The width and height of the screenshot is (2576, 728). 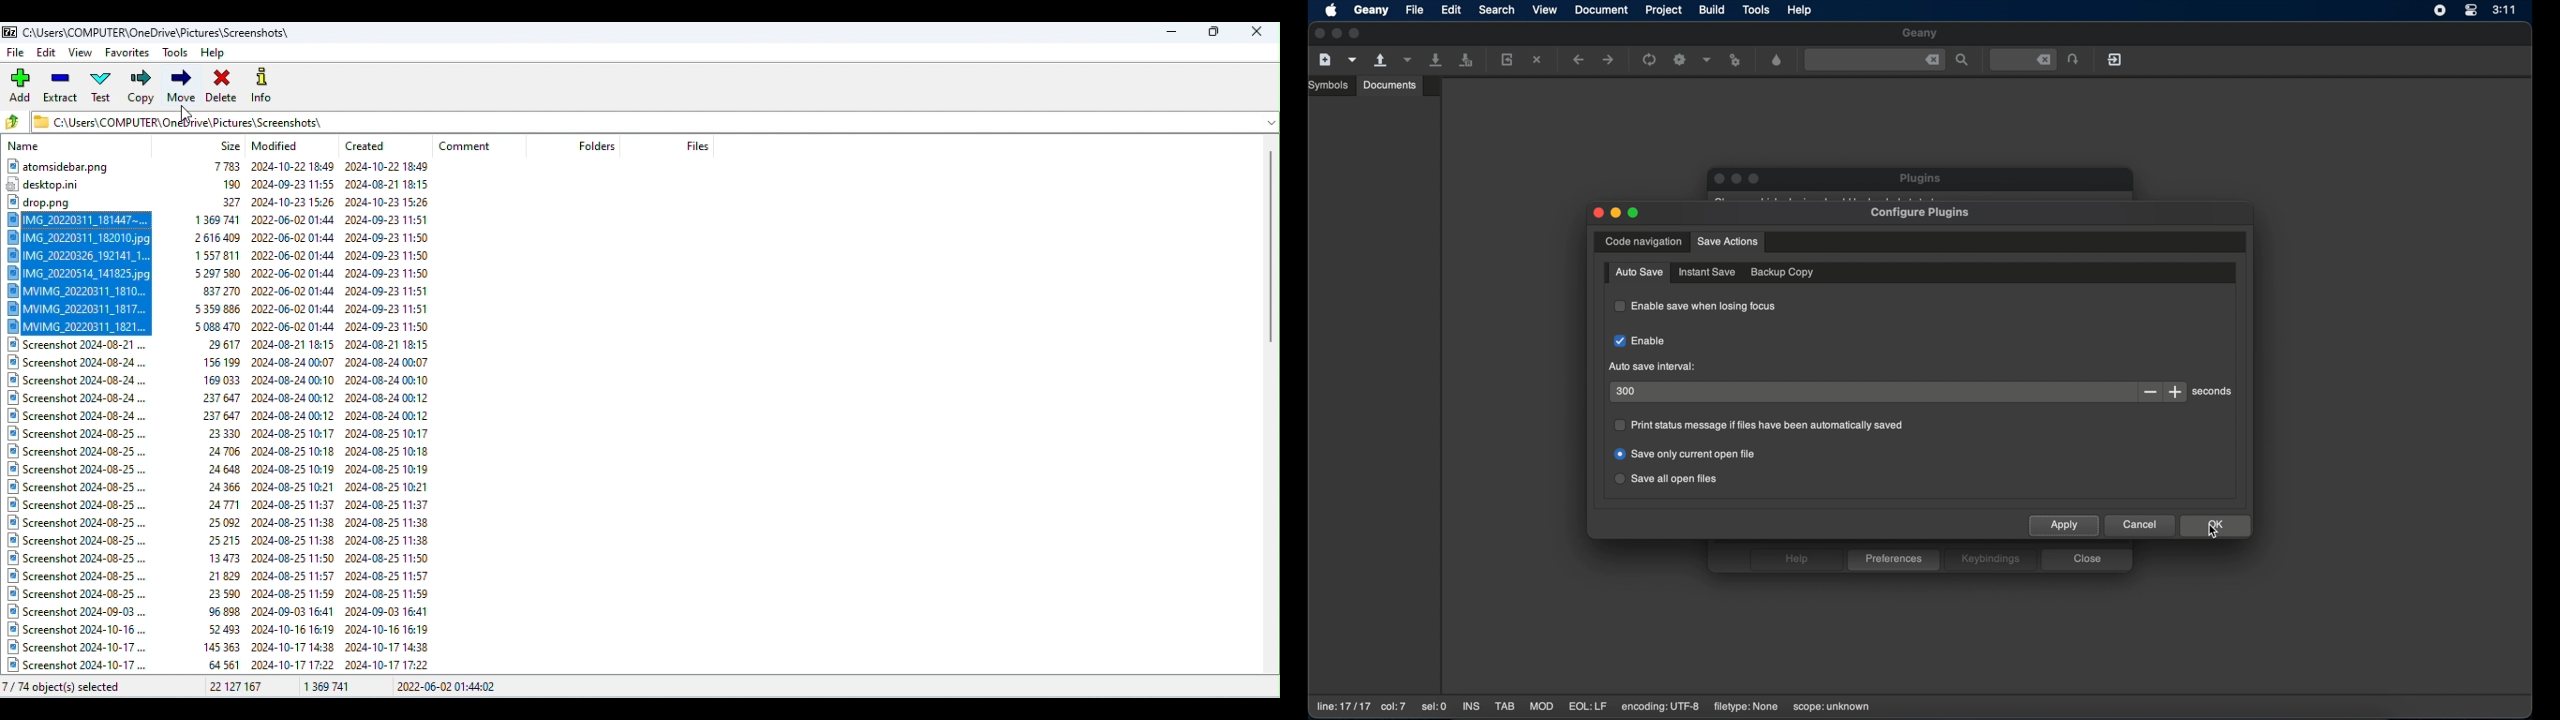 I want to click on cursor, so click(x=2215, y=531).